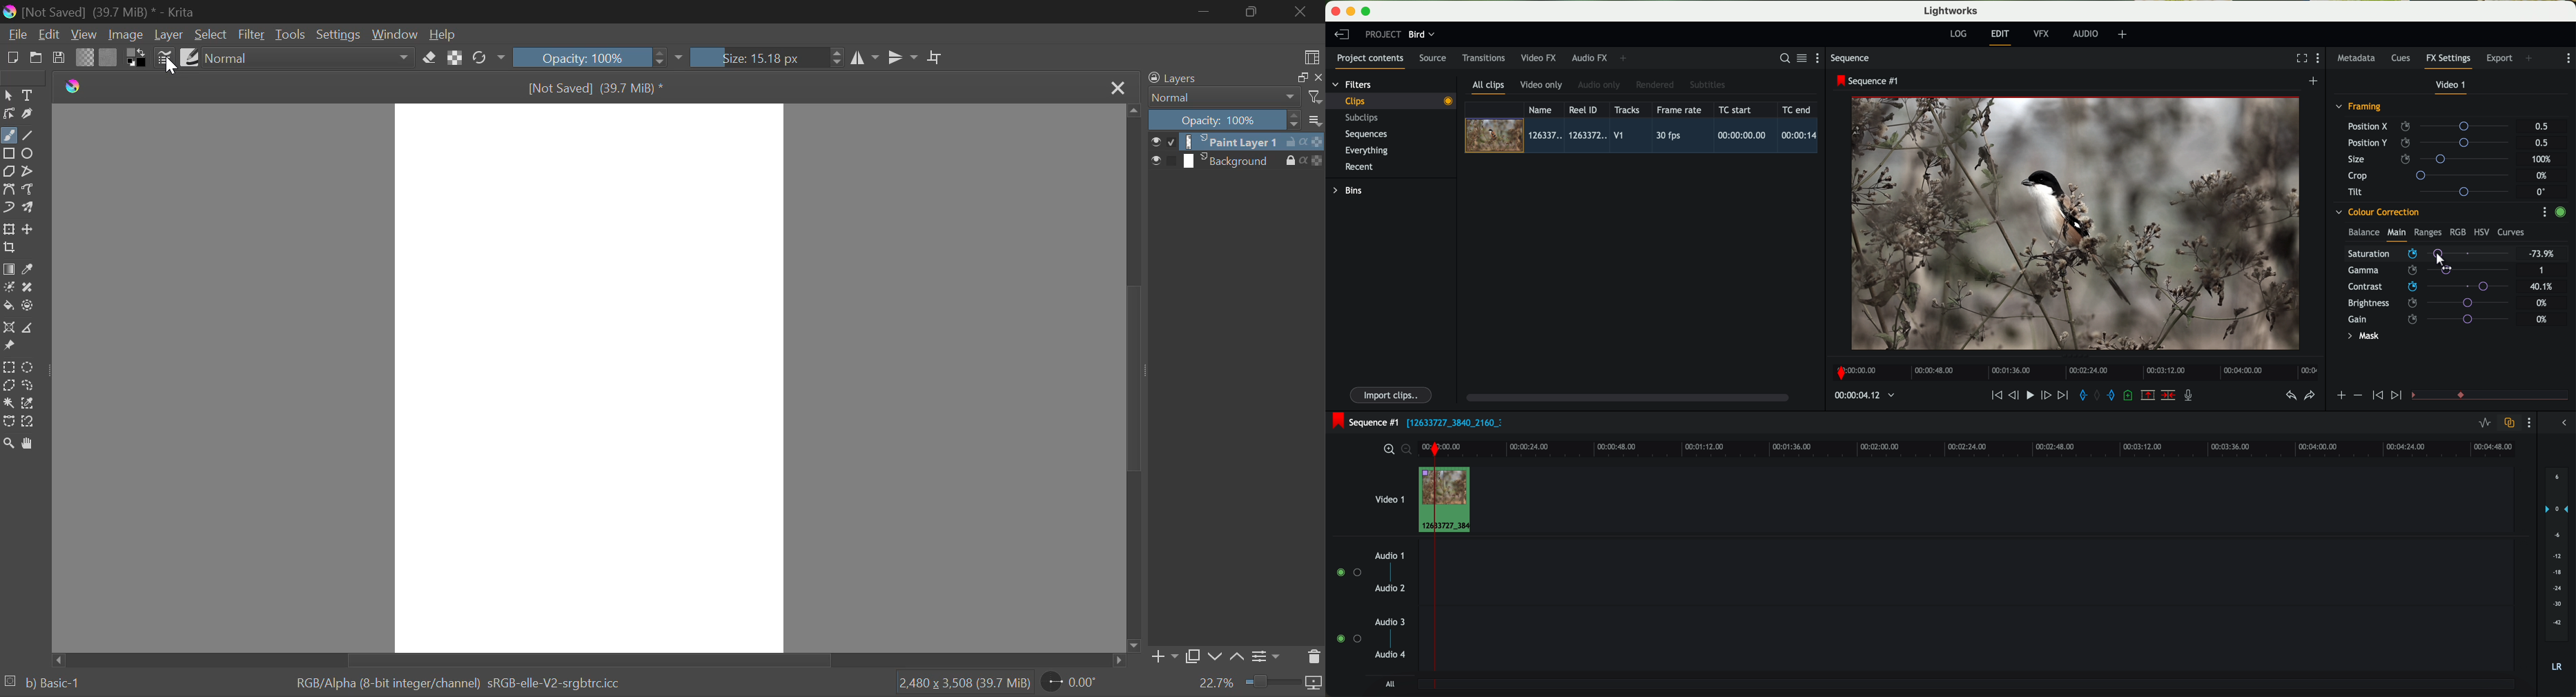 The width and height of the screenshot is (2576, 700). Describe the element at coordinates (2543, 254) in the screenshot. I see `73.8%` at that location.